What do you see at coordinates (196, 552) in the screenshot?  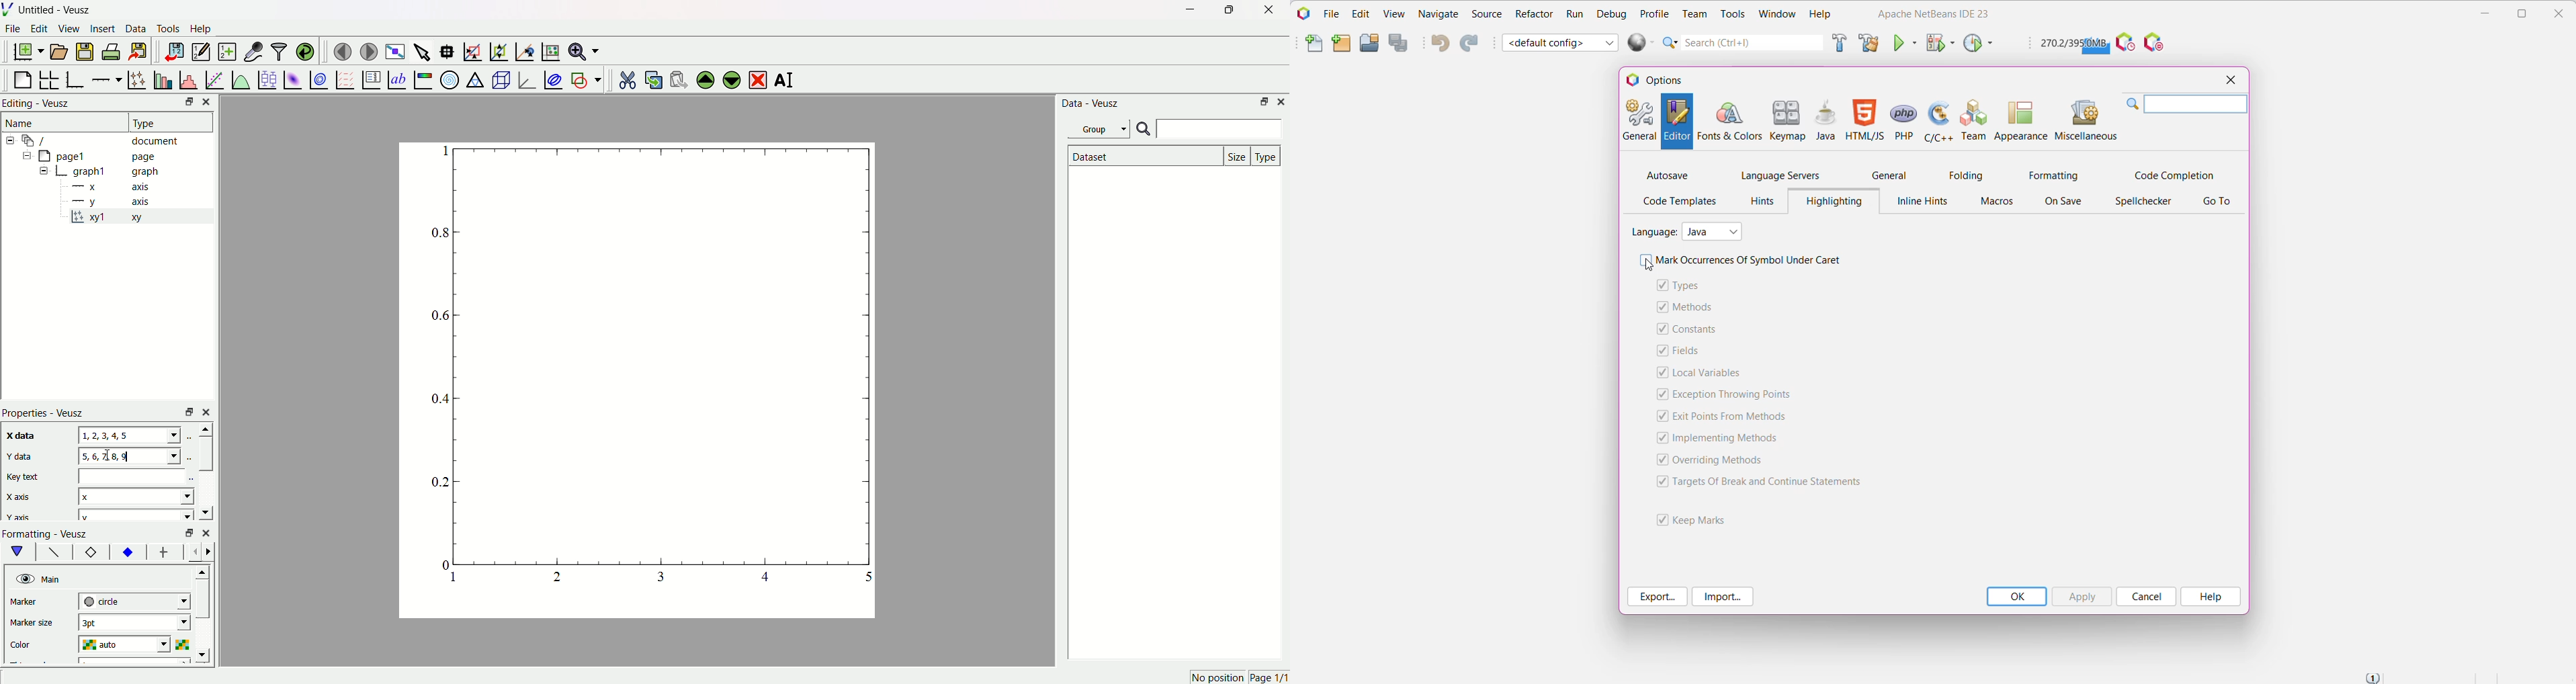 I see `move left` at bounding box center [196, 552].